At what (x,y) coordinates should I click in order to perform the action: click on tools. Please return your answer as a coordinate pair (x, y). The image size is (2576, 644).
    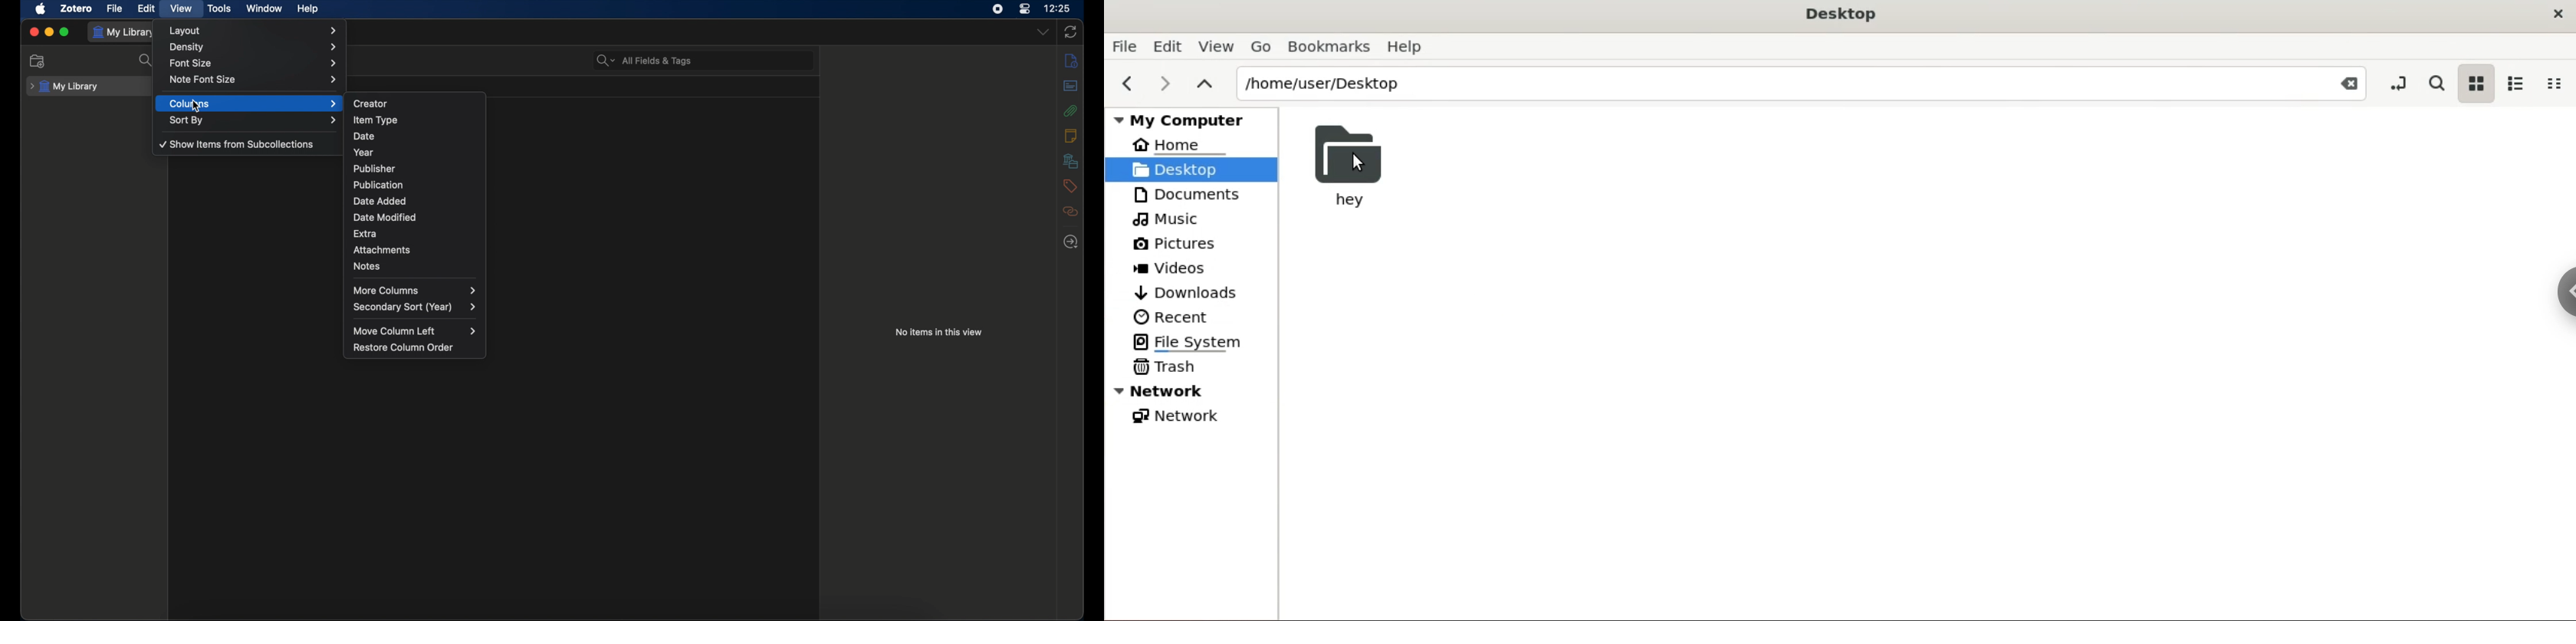
    Looking at the image, I should click on (220, 9).